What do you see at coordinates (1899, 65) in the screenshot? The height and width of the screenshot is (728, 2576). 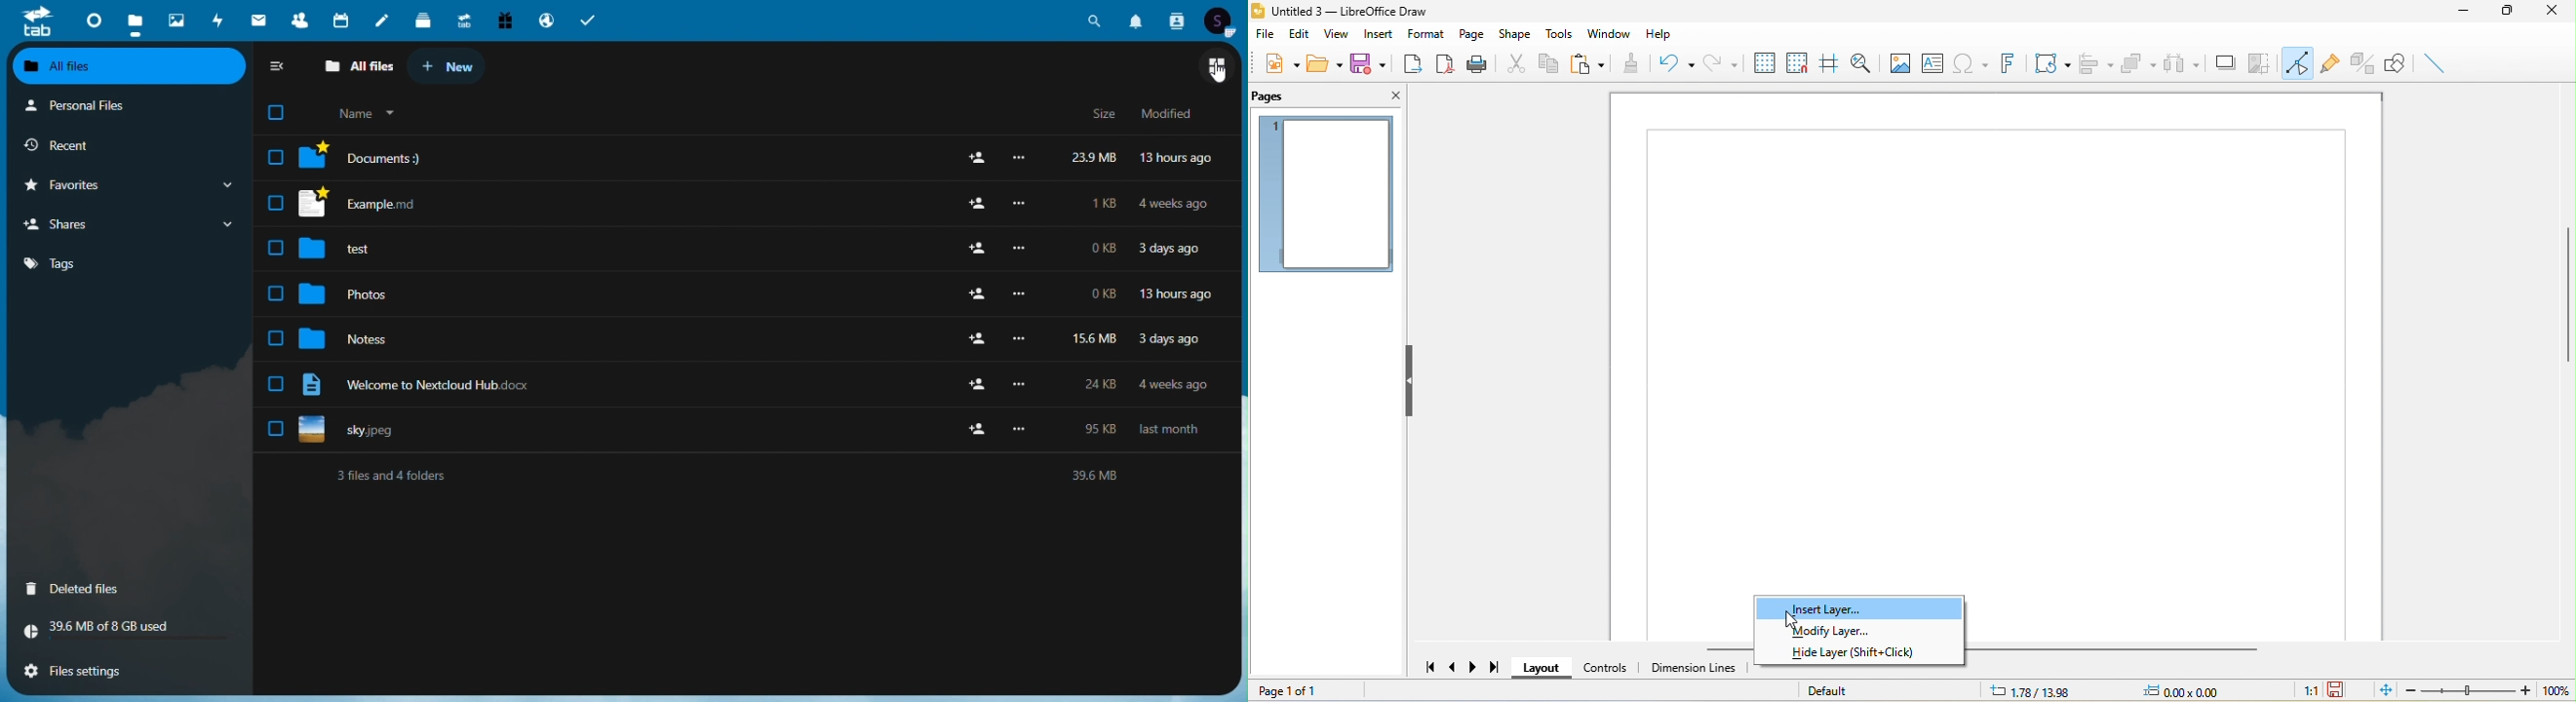 I see `image` at bounding box center [1899, 65].